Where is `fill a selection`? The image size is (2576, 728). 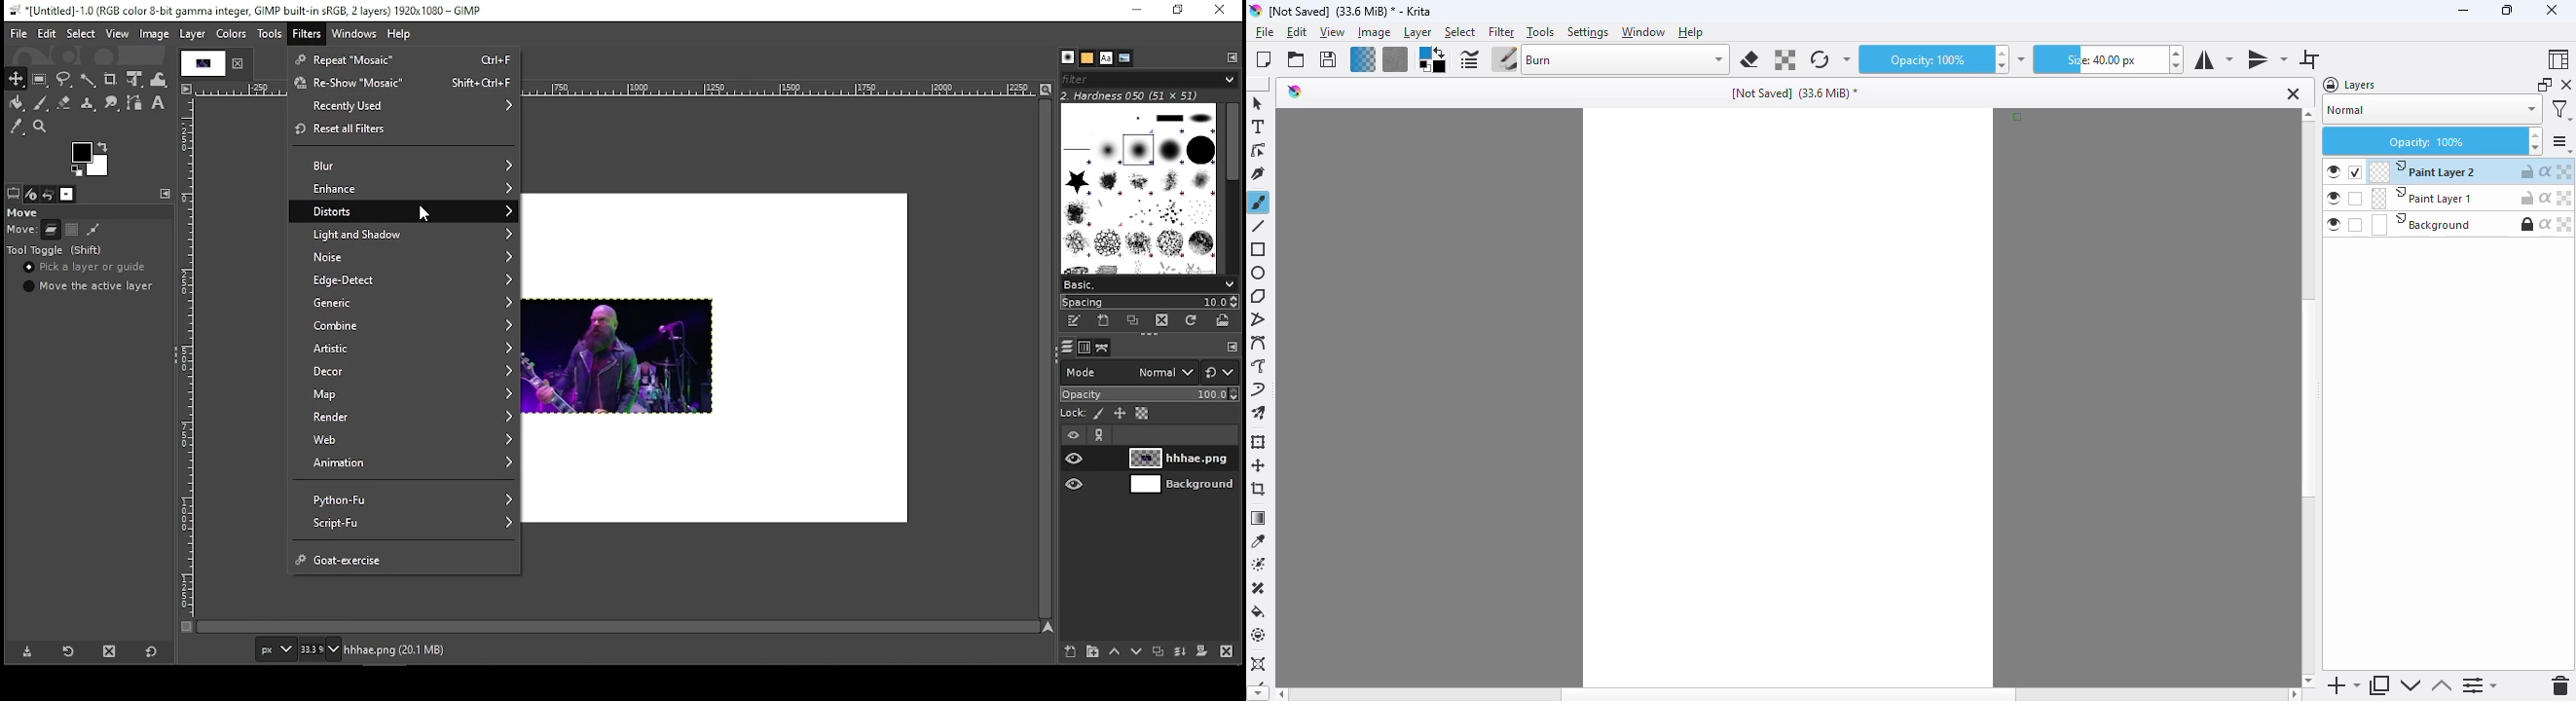 fill a selection is located at coordinates (1259, 611).